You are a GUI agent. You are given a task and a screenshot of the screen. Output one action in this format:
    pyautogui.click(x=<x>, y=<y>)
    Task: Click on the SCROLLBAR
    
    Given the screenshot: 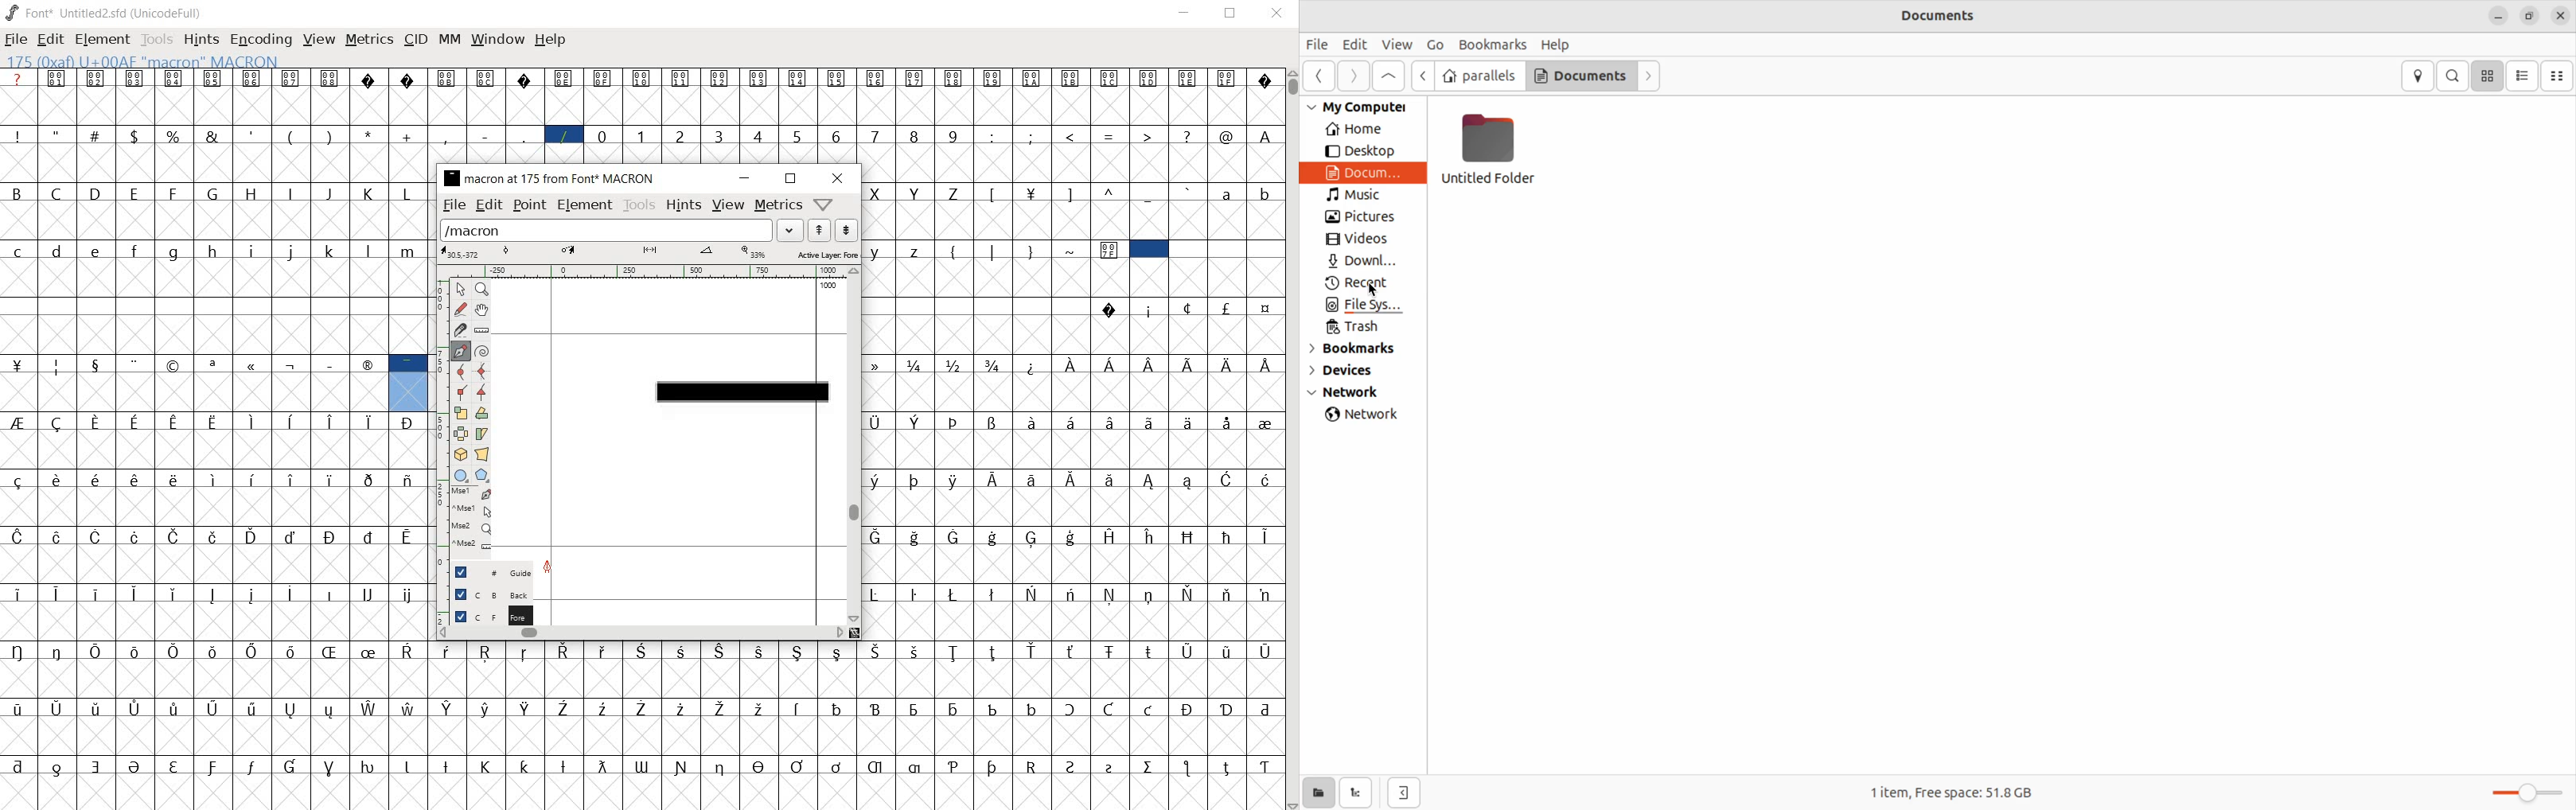 What is the action you would take?
    pyautogui.click(x=1291, y=440)
    